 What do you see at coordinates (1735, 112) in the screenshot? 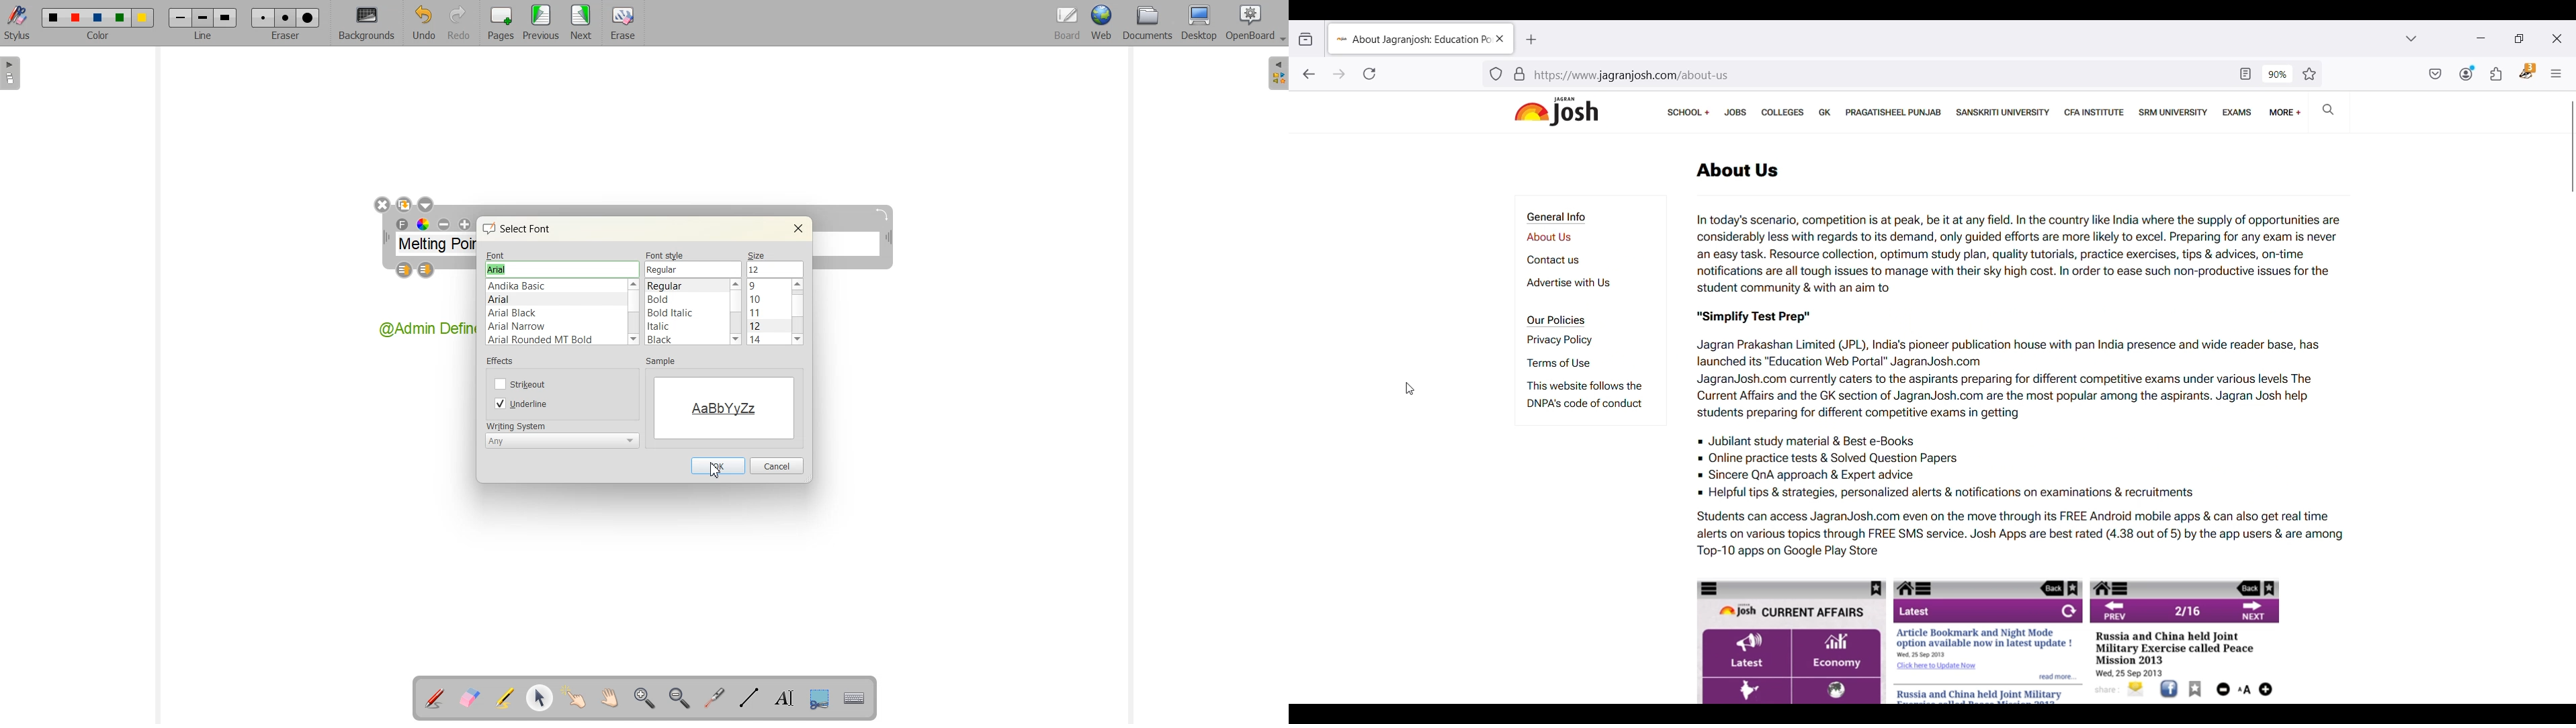
I see `Jobs page` at bounding box center [1735, 112].